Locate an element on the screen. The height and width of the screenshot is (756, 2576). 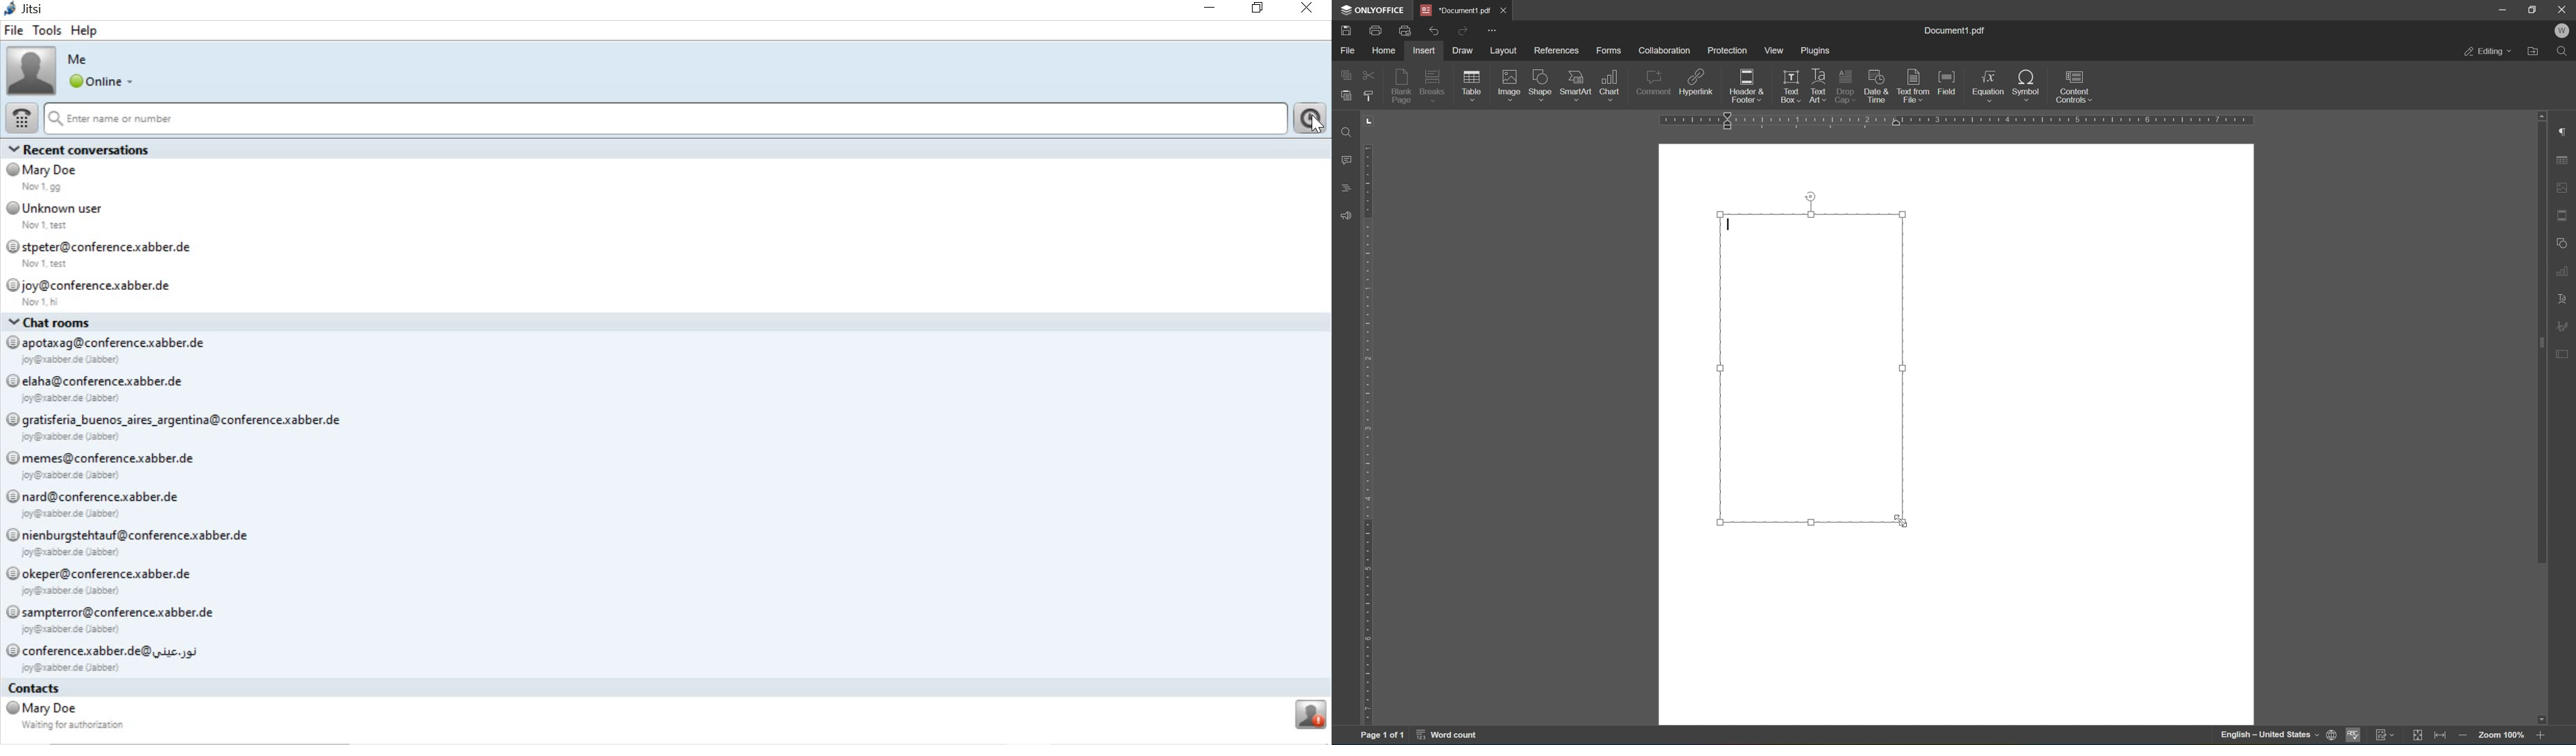
Redo is located at coordinates (1461, 30).